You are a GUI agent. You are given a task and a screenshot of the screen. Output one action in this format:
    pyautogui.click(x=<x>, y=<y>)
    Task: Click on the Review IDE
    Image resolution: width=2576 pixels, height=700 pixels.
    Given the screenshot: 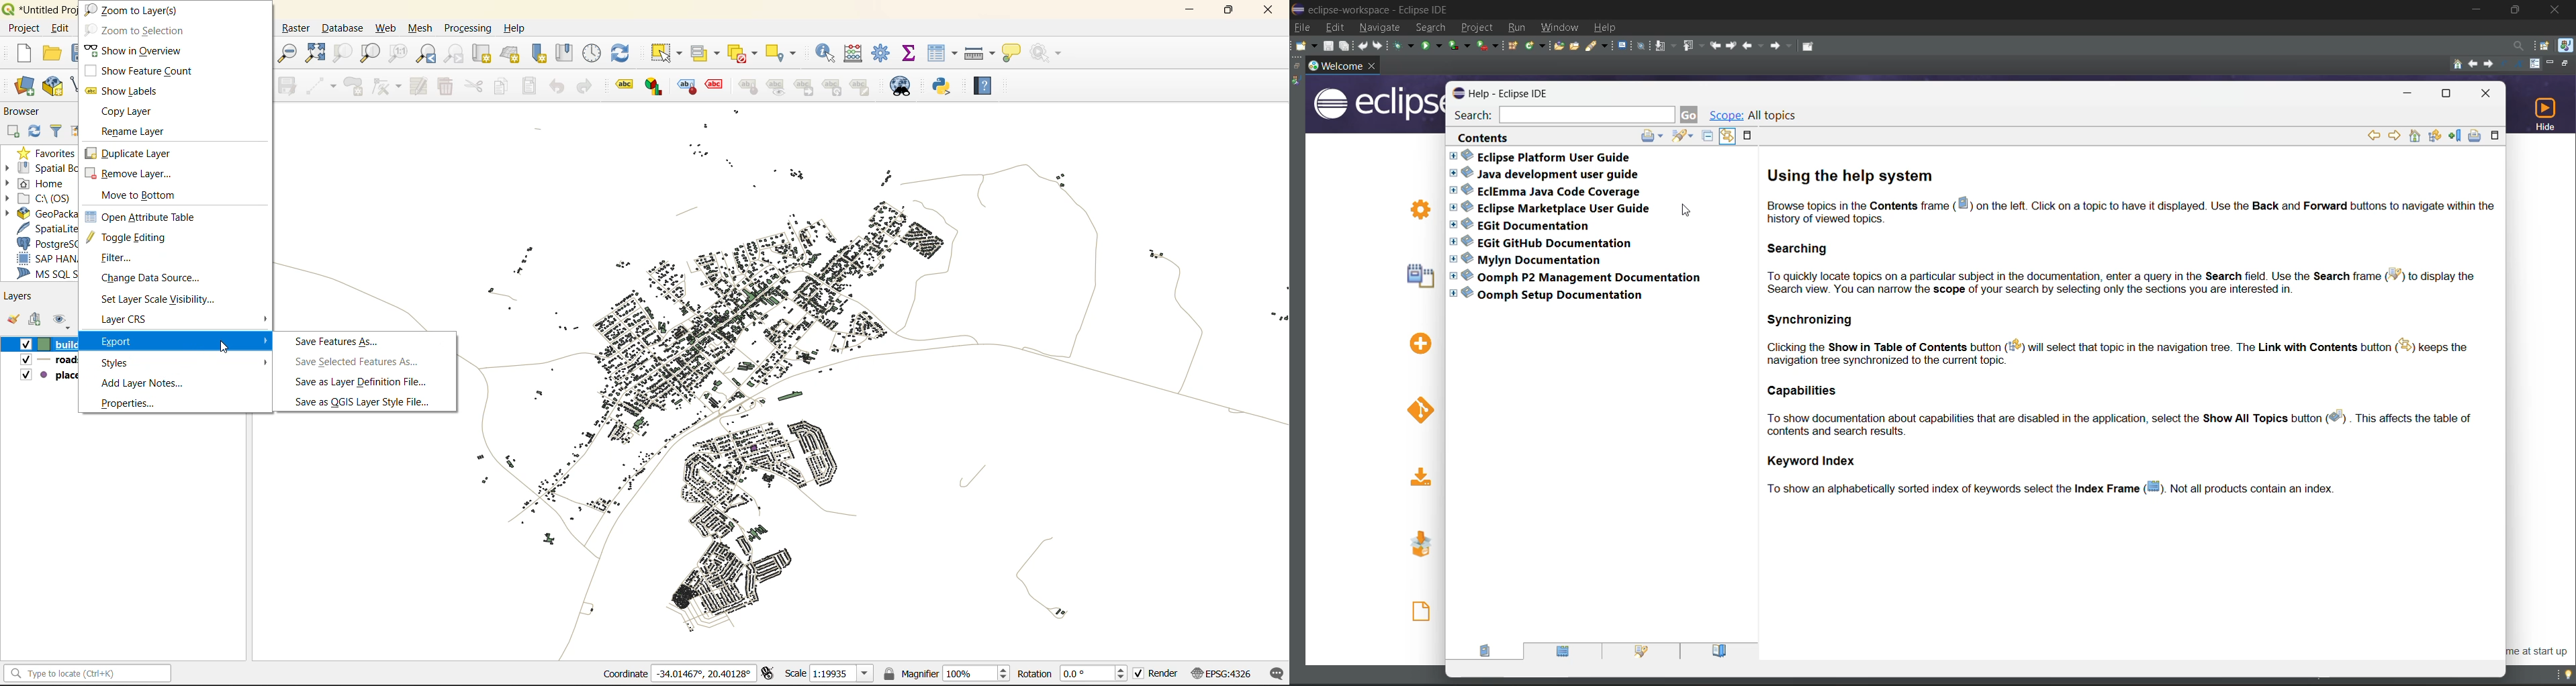 What is the action you would take?
    pyautogui.click(x=1421, y=212)
    